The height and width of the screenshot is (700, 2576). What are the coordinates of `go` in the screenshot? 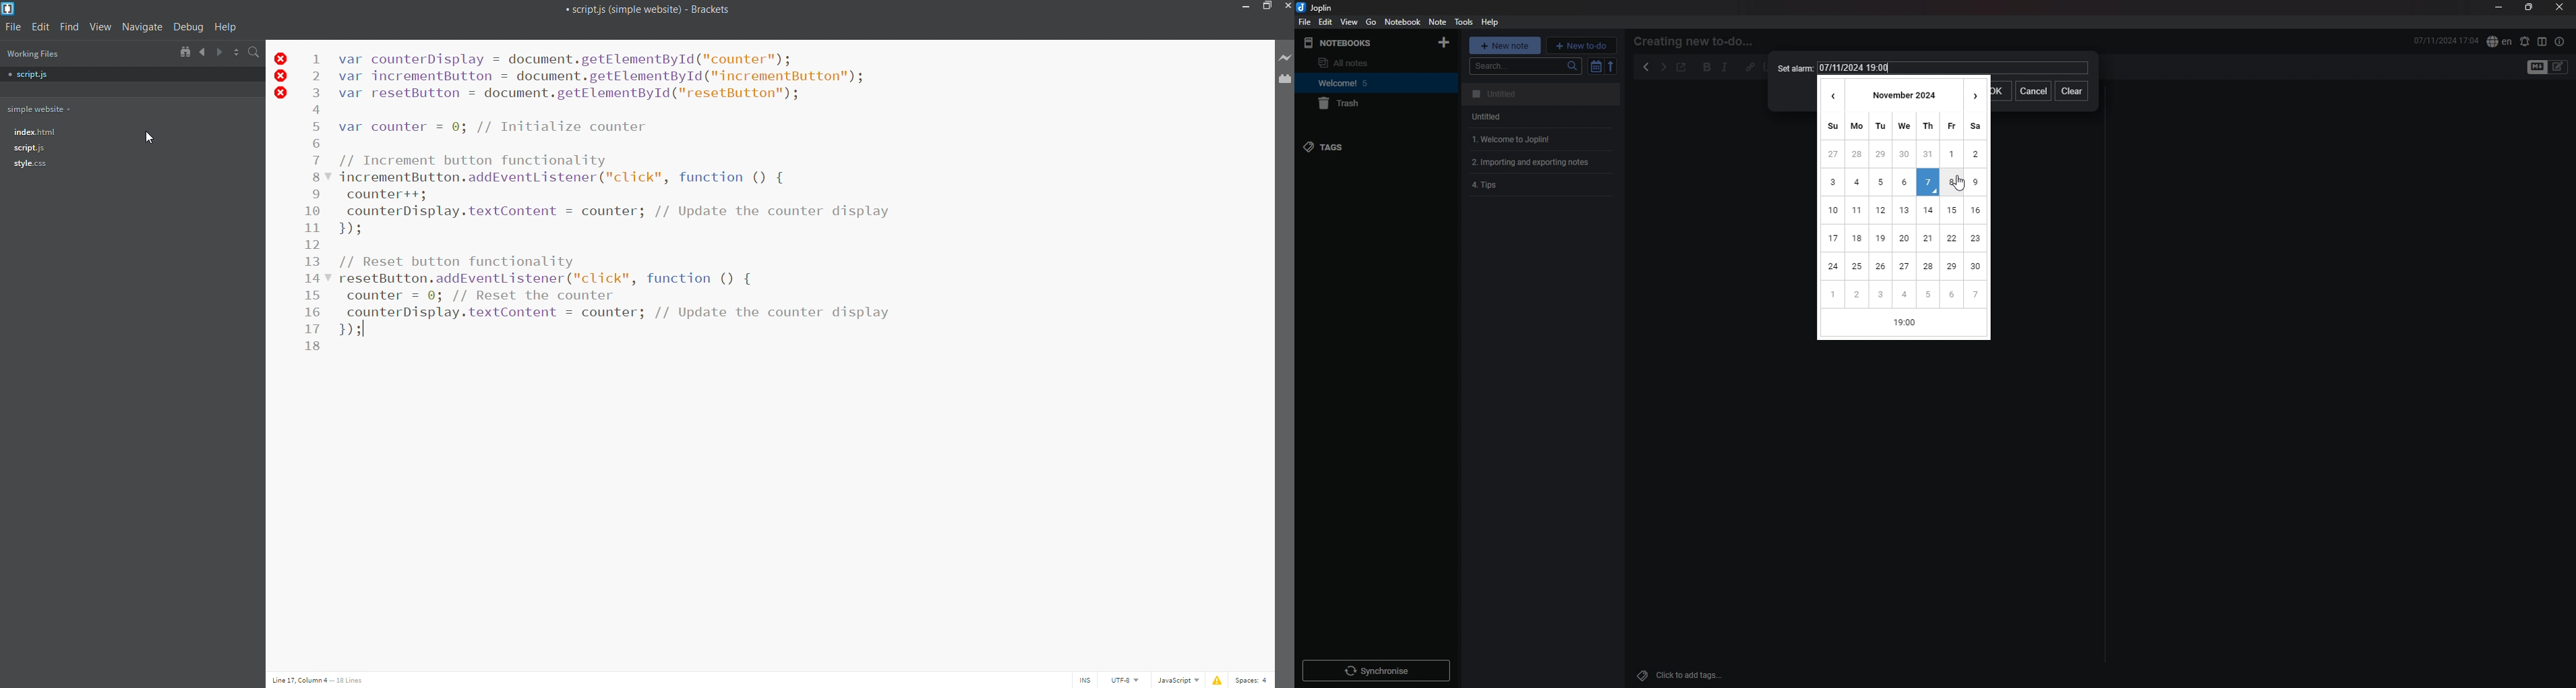 It's located at (1371, 22).